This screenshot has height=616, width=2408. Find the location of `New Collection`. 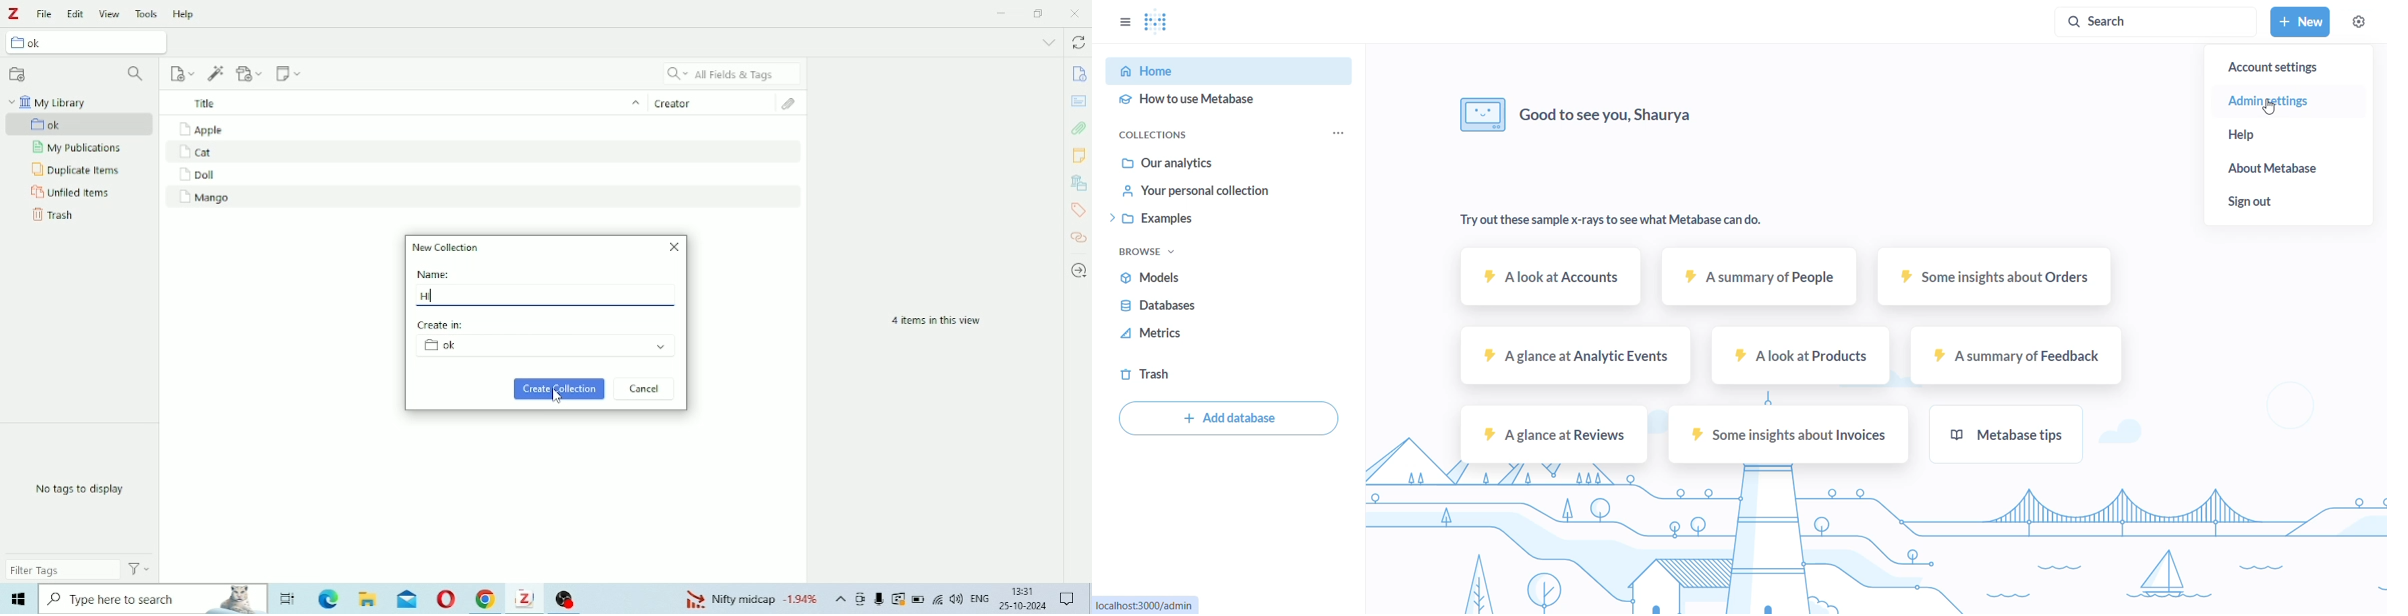

New Collection is located at coordinates (18, 74).